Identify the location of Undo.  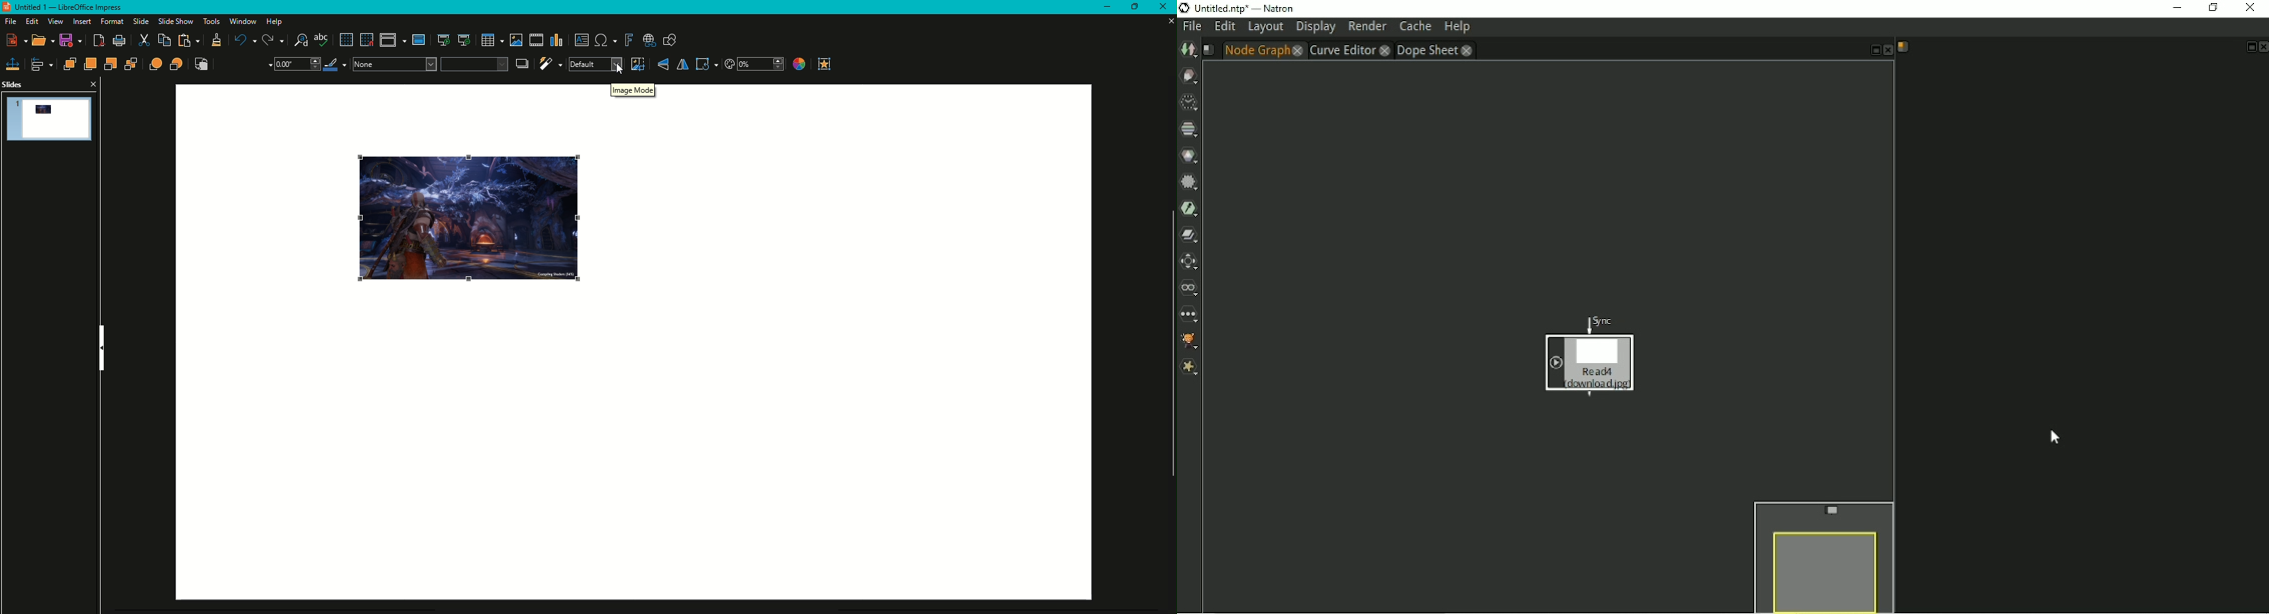
(244, 40).